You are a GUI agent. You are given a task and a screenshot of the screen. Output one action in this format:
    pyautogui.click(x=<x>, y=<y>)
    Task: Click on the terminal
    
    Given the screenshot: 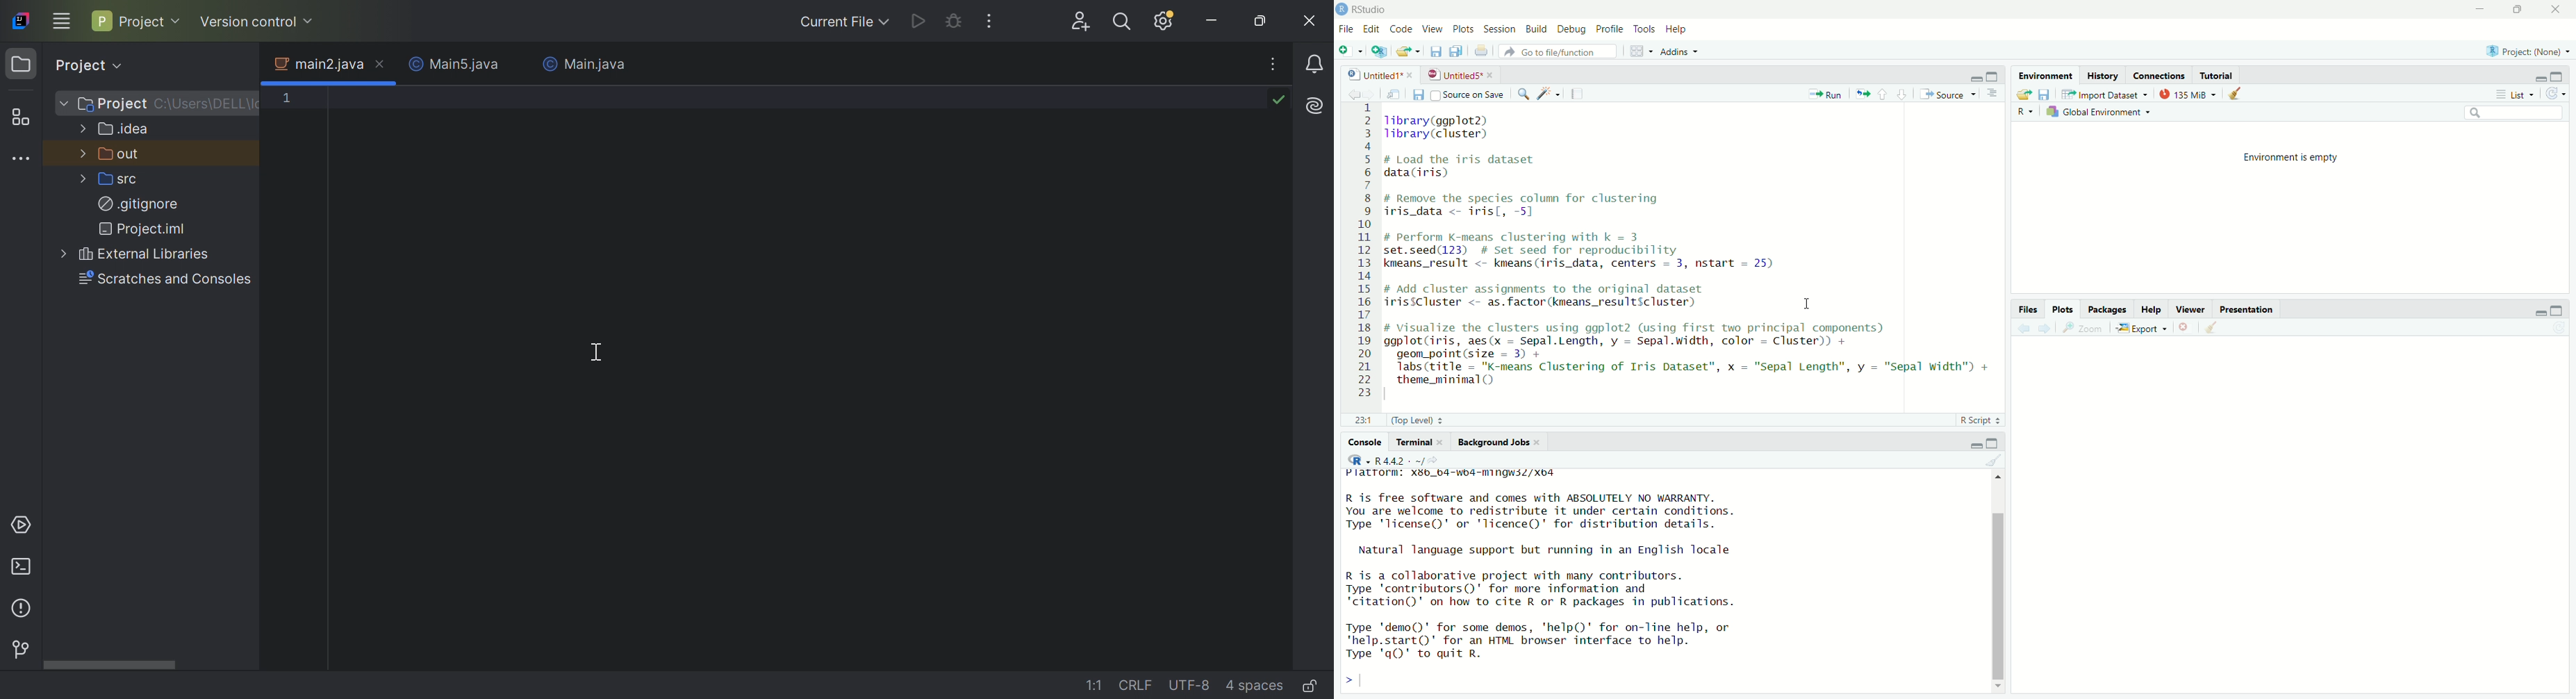 What is the action you would take?
    pyautogui.click(x=1413, y=441)
    